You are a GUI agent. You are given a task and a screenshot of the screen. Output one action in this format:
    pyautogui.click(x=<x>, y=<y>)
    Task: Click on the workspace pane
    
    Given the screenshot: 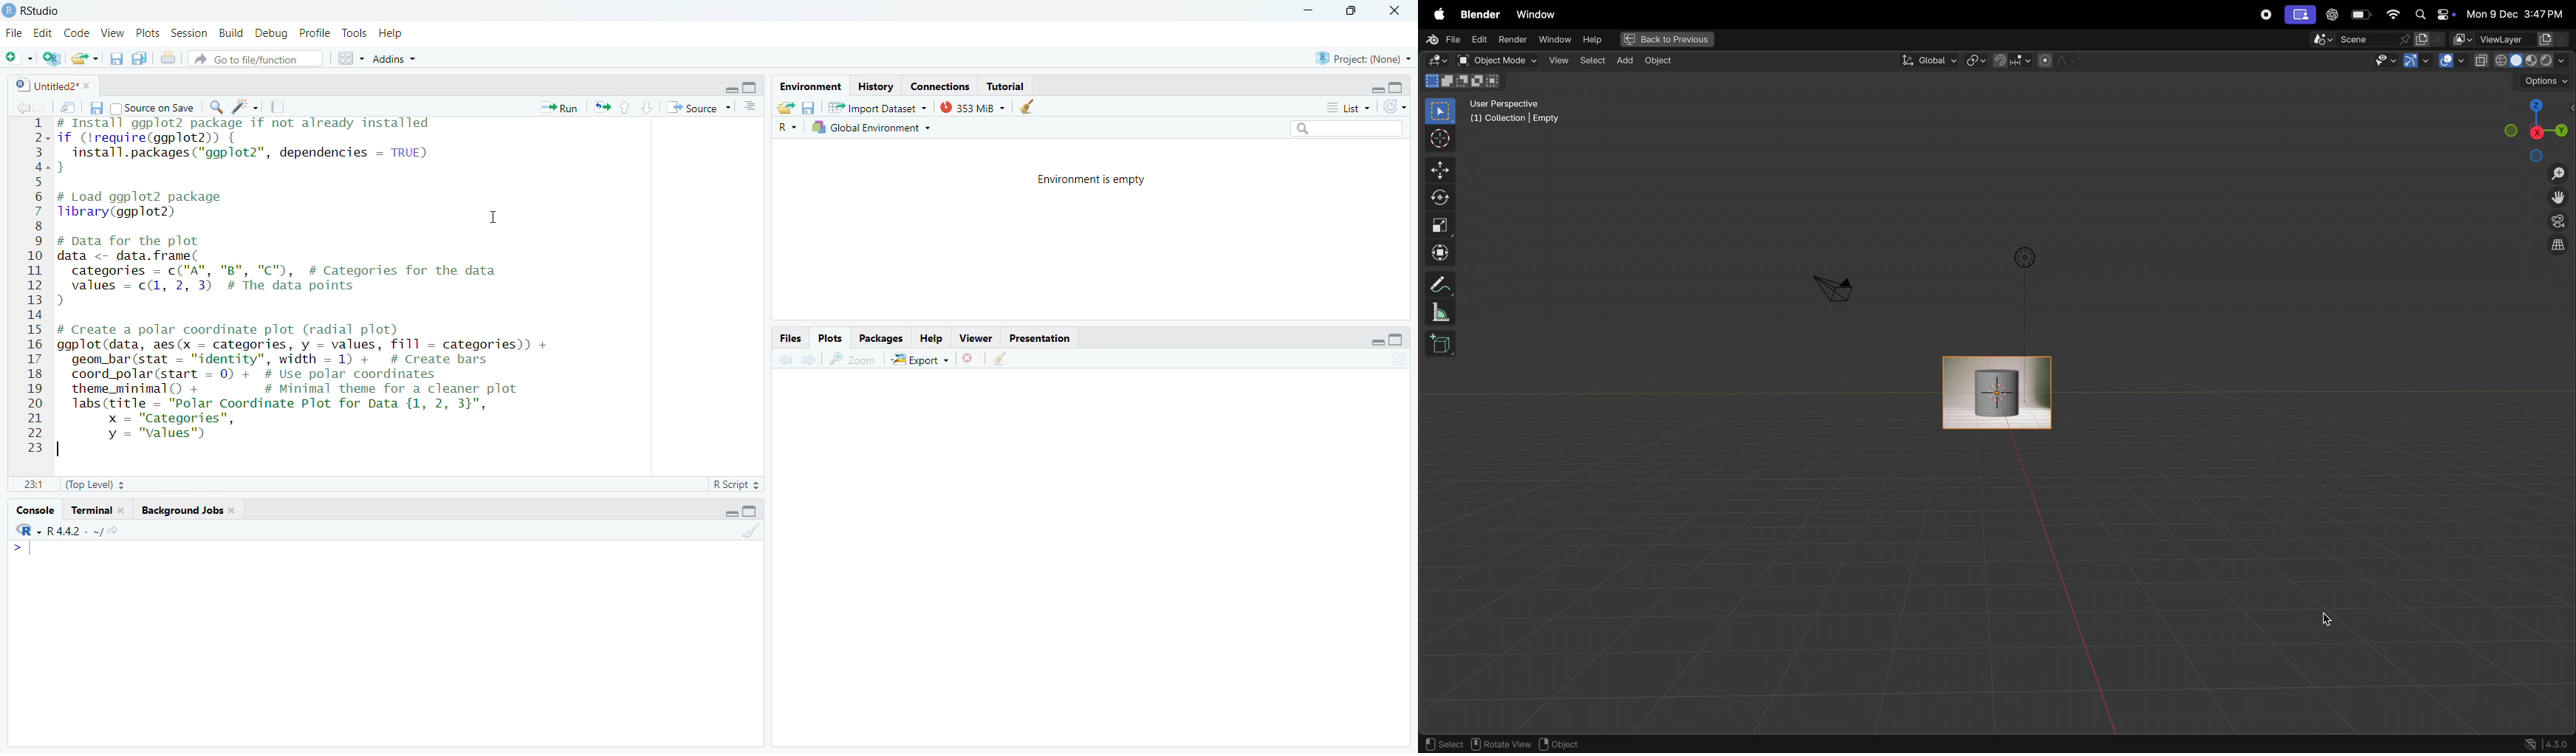 What is the action you would take?
    pyautogui.click(x=352, y=58)
    